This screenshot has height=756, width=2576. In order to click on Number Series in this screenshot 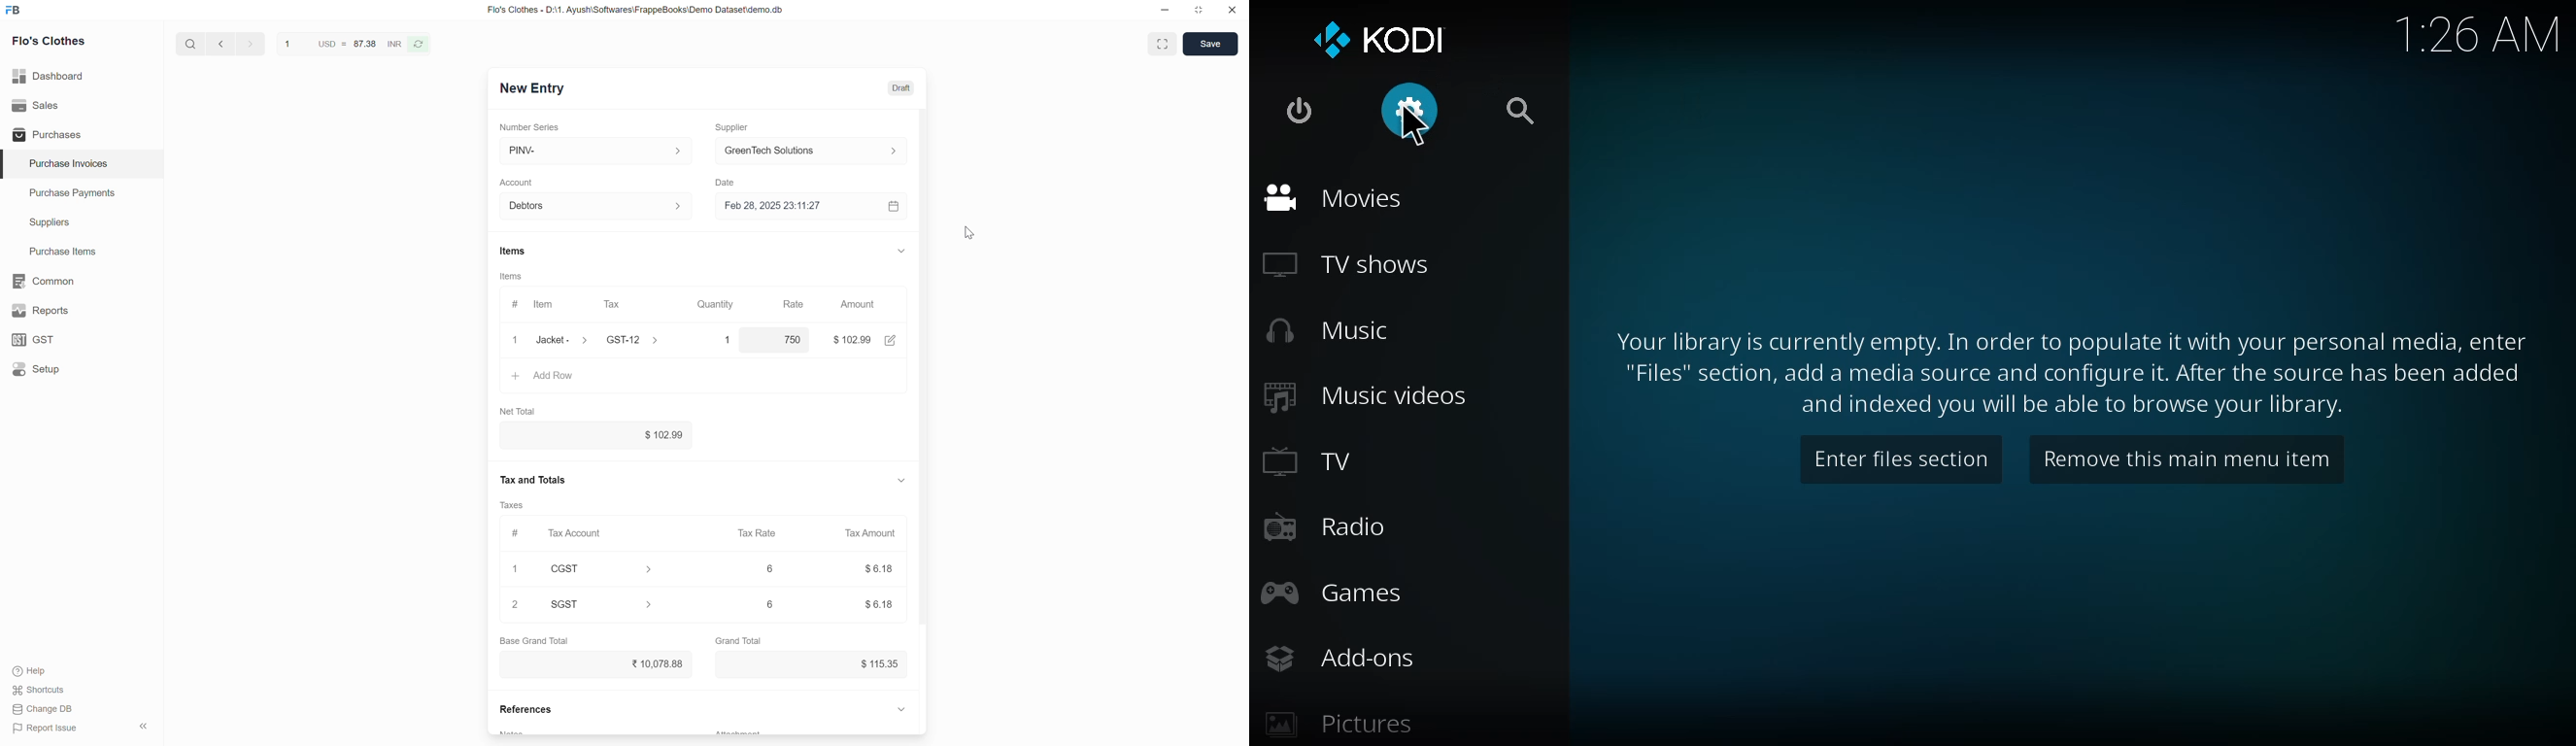, I will do `click(529, 127)`.